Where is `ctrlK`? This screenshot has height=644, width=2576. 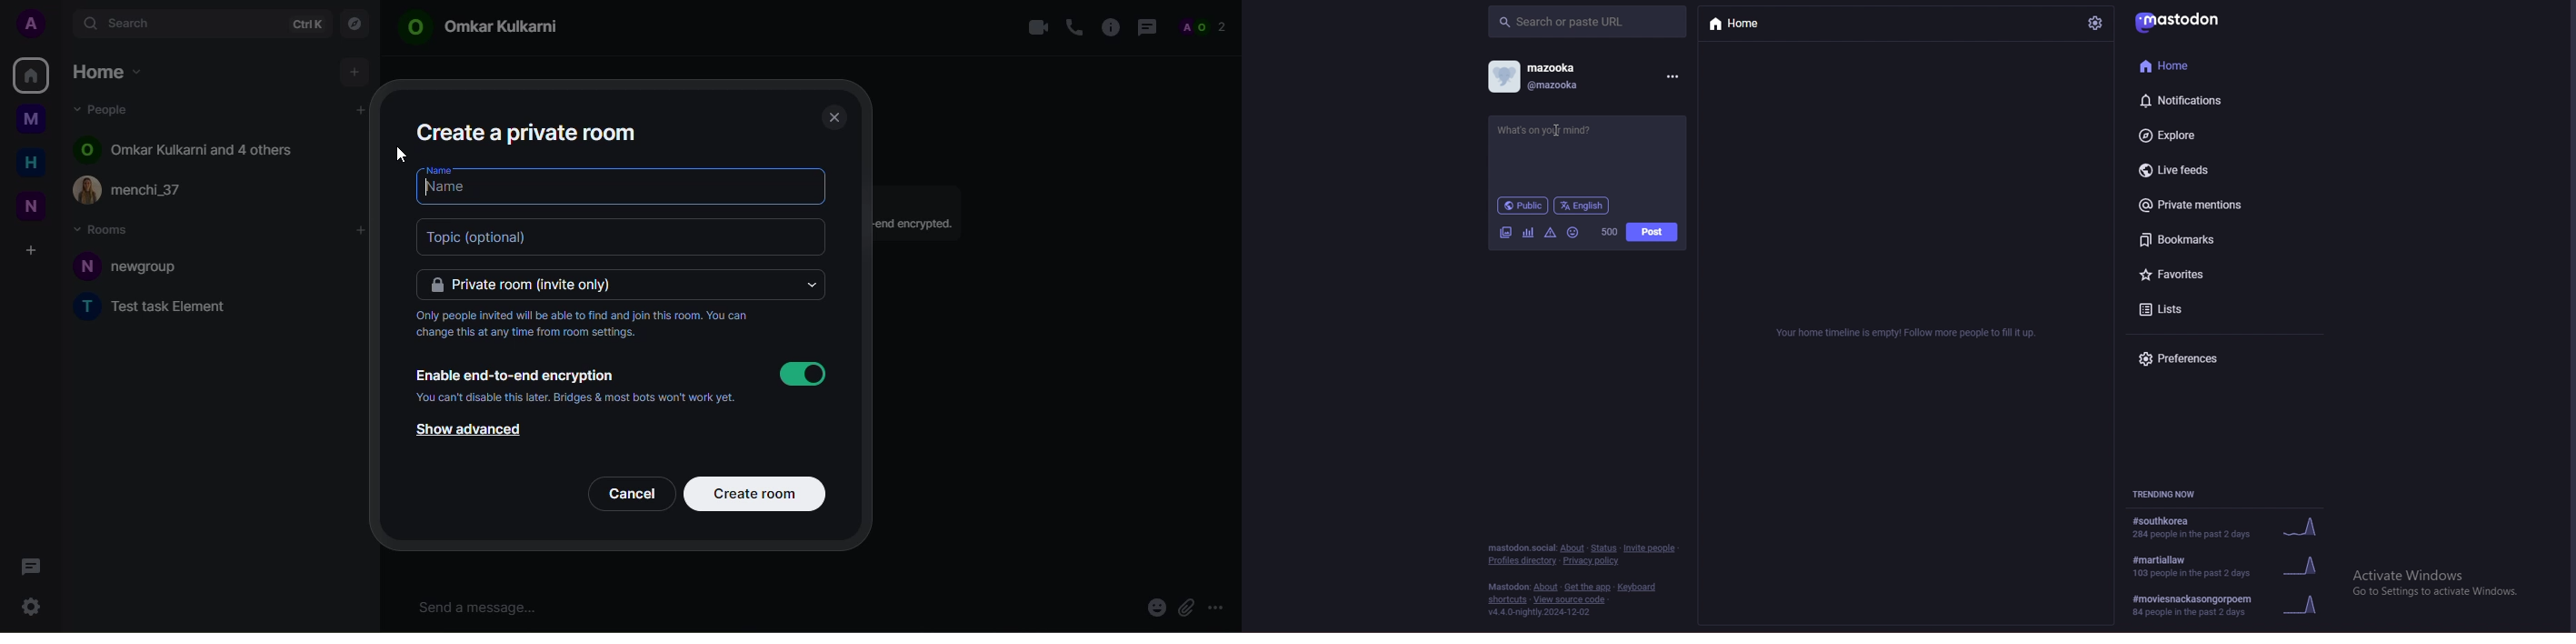
ctrlK is located at coordinates (306, 25).